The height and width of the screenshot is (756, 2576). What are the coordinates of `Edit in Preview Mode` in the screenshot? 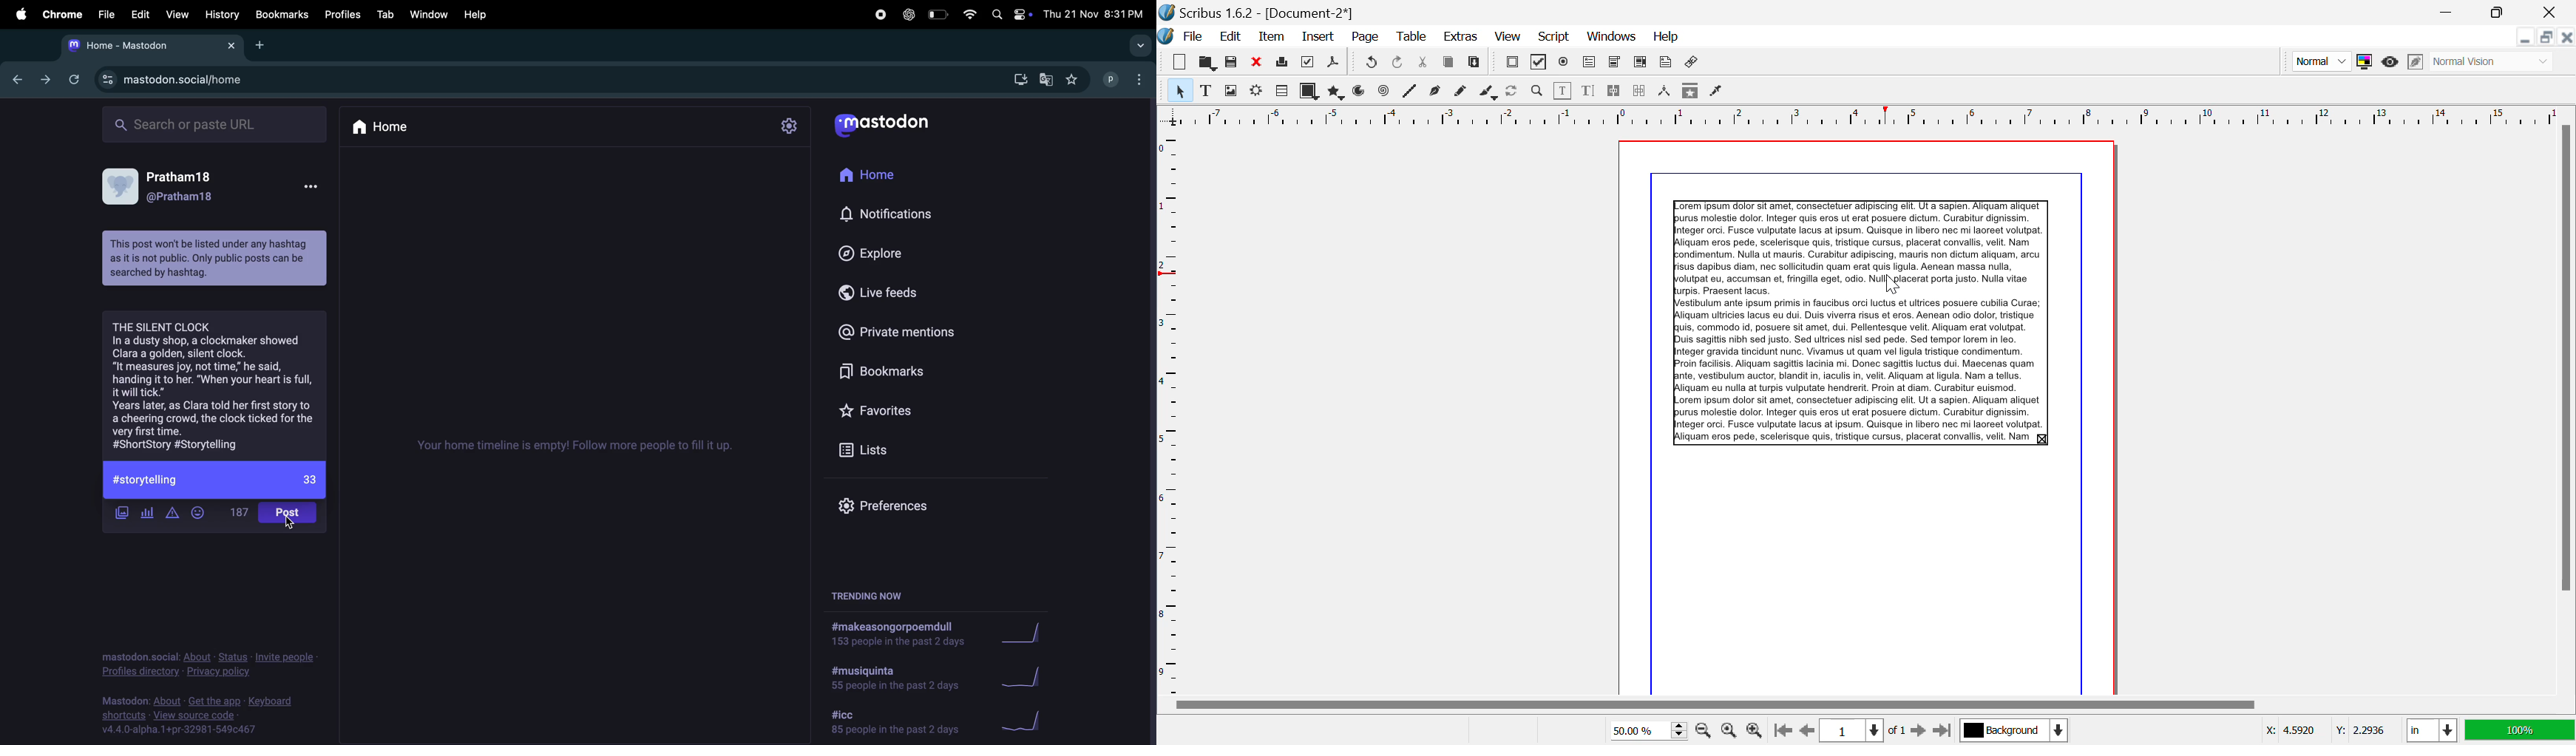 It's located at (2417, 62).